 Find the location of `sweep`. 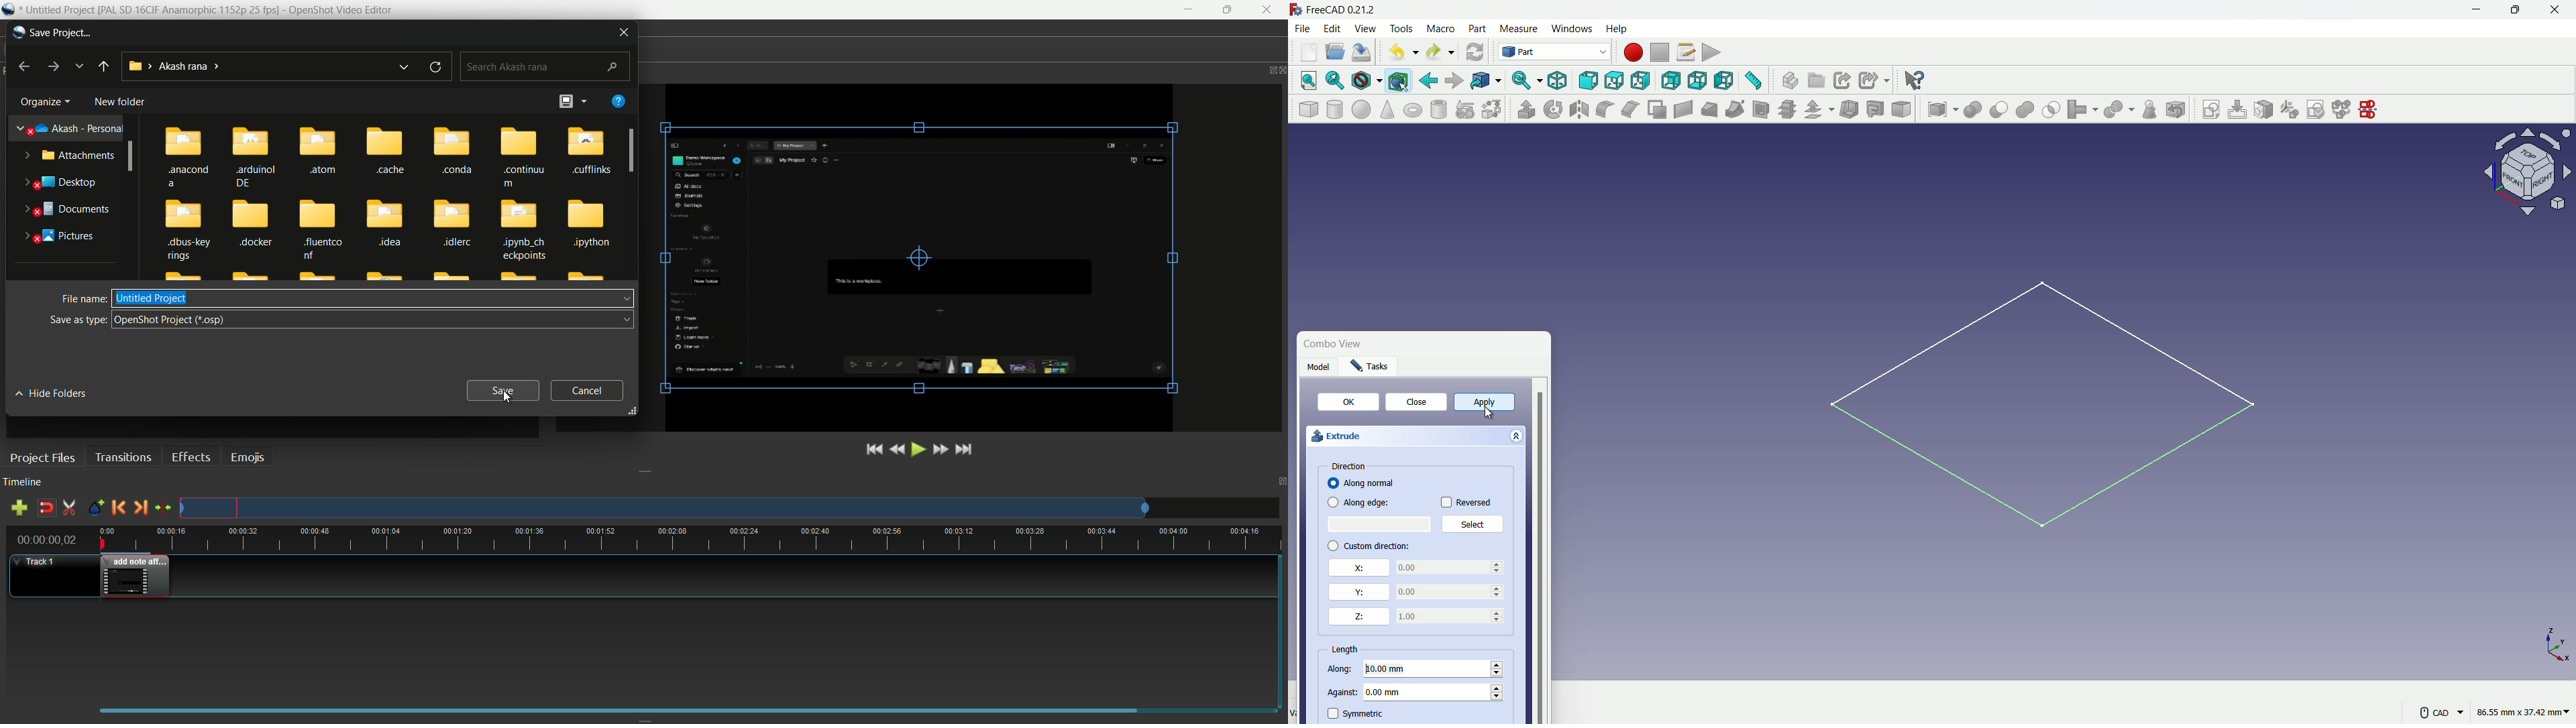

sweep is located at coordinates (1735, 111).